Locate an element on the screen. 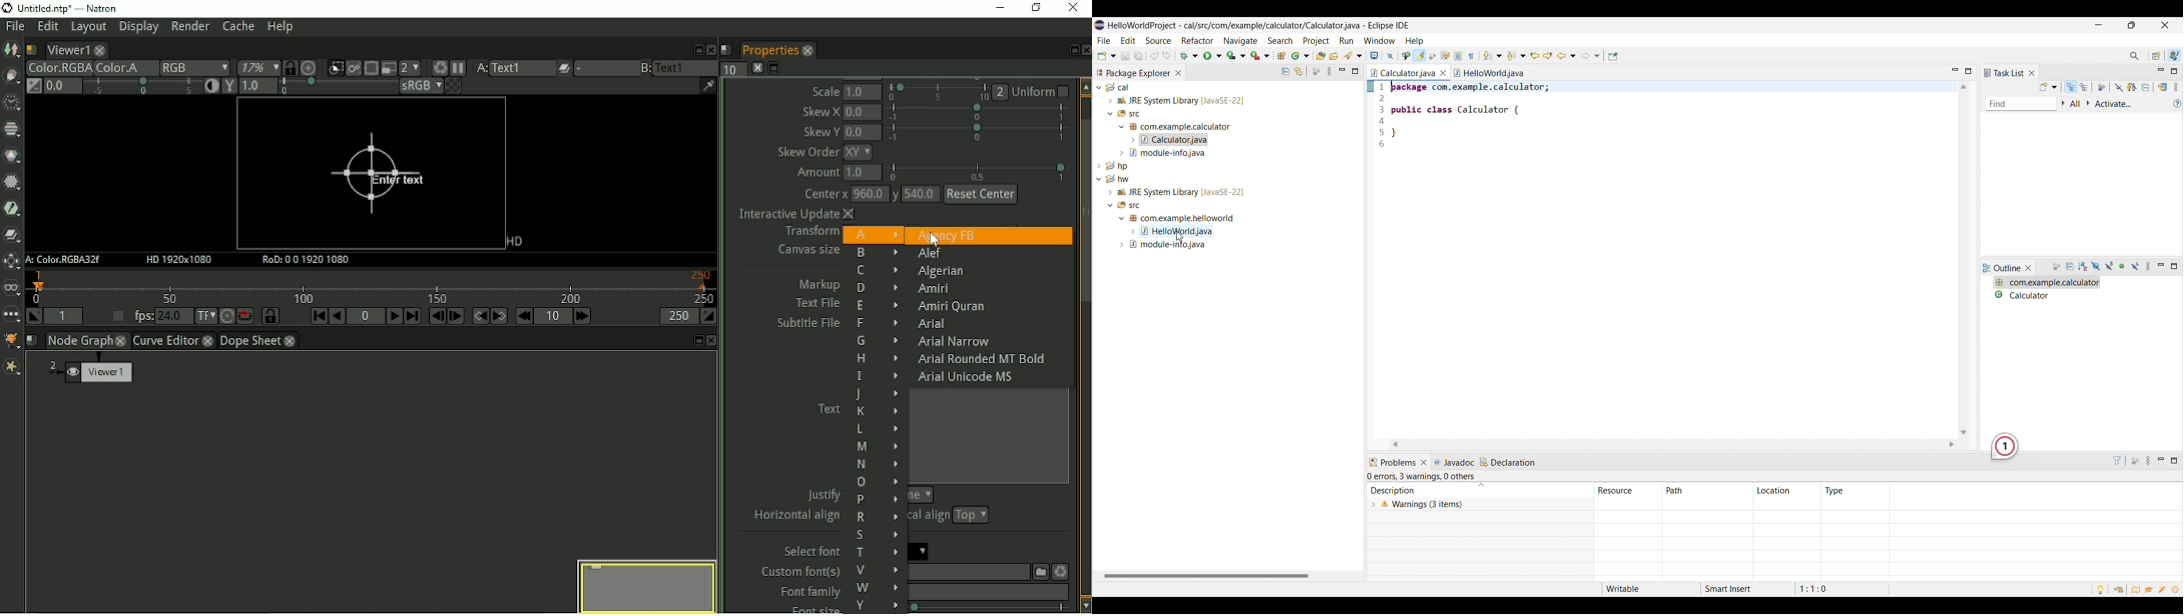 The width and height of the screenshot is (2184, 616). Close is located at coordinates (1424, 463).